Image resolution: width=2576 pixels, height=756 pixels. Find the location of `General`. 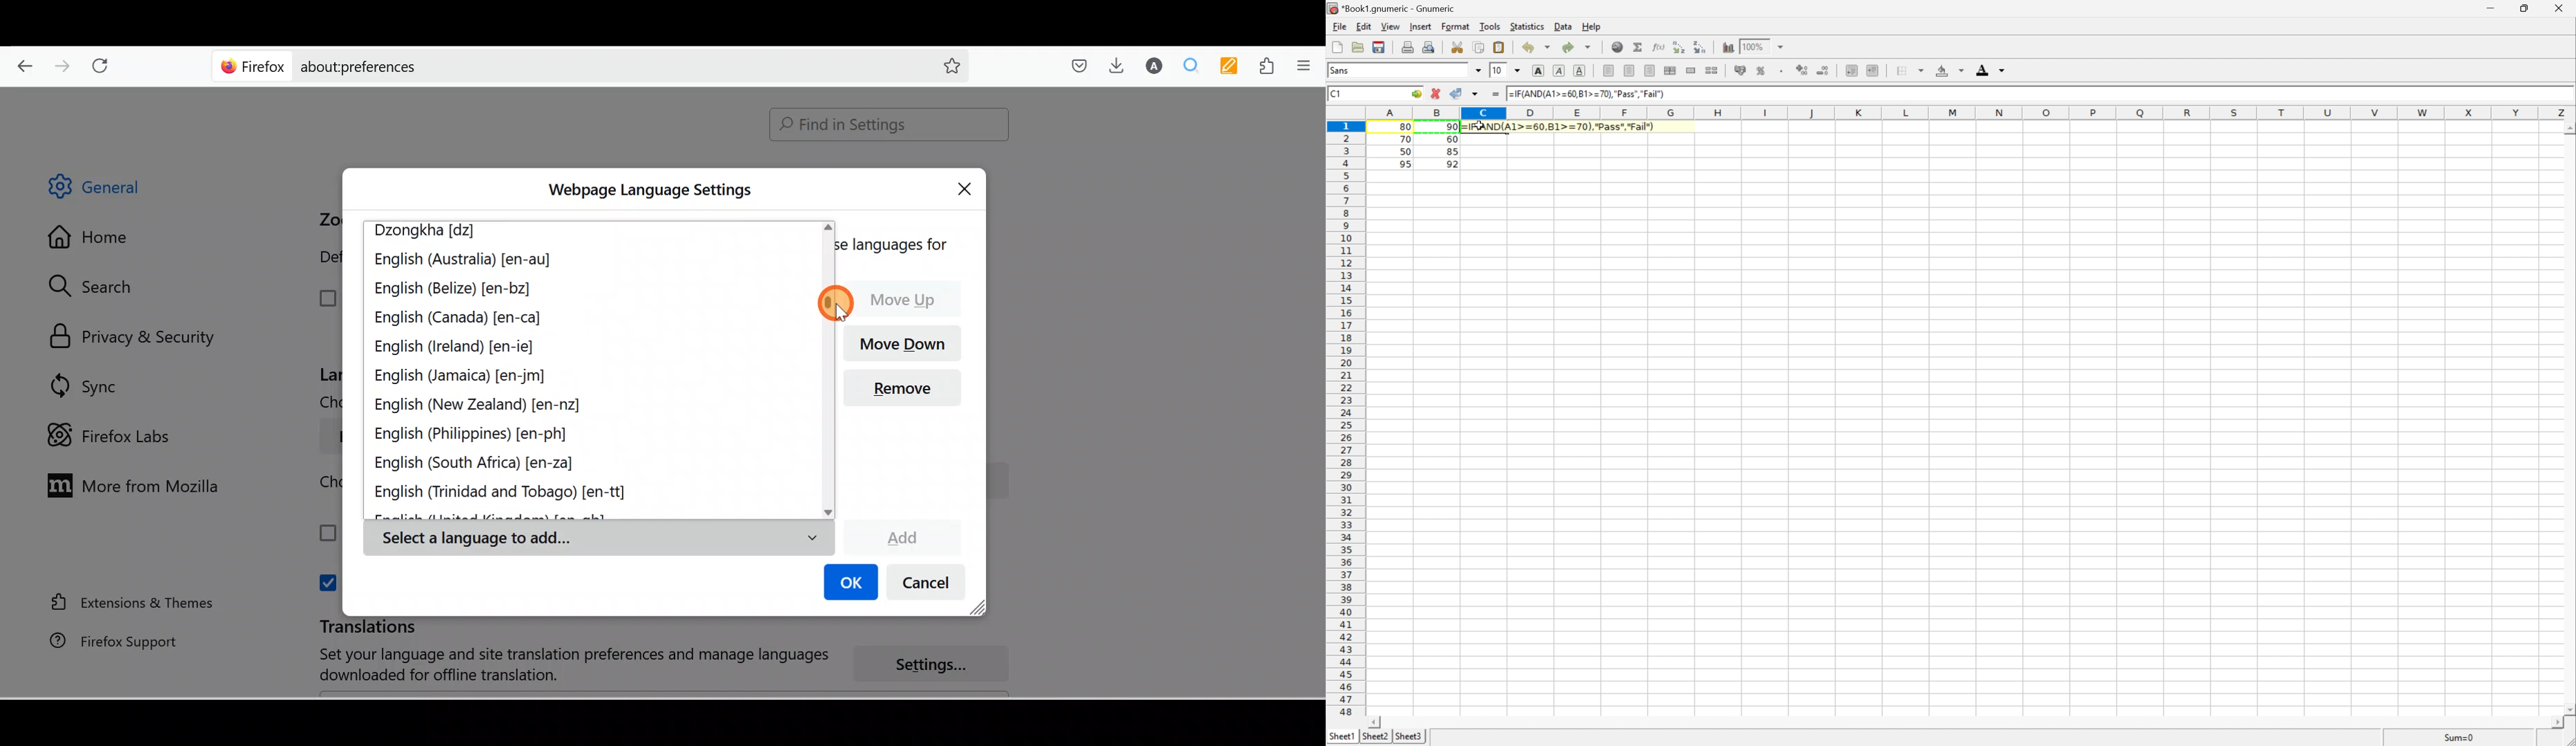

General is located at coordinates (106, 189).